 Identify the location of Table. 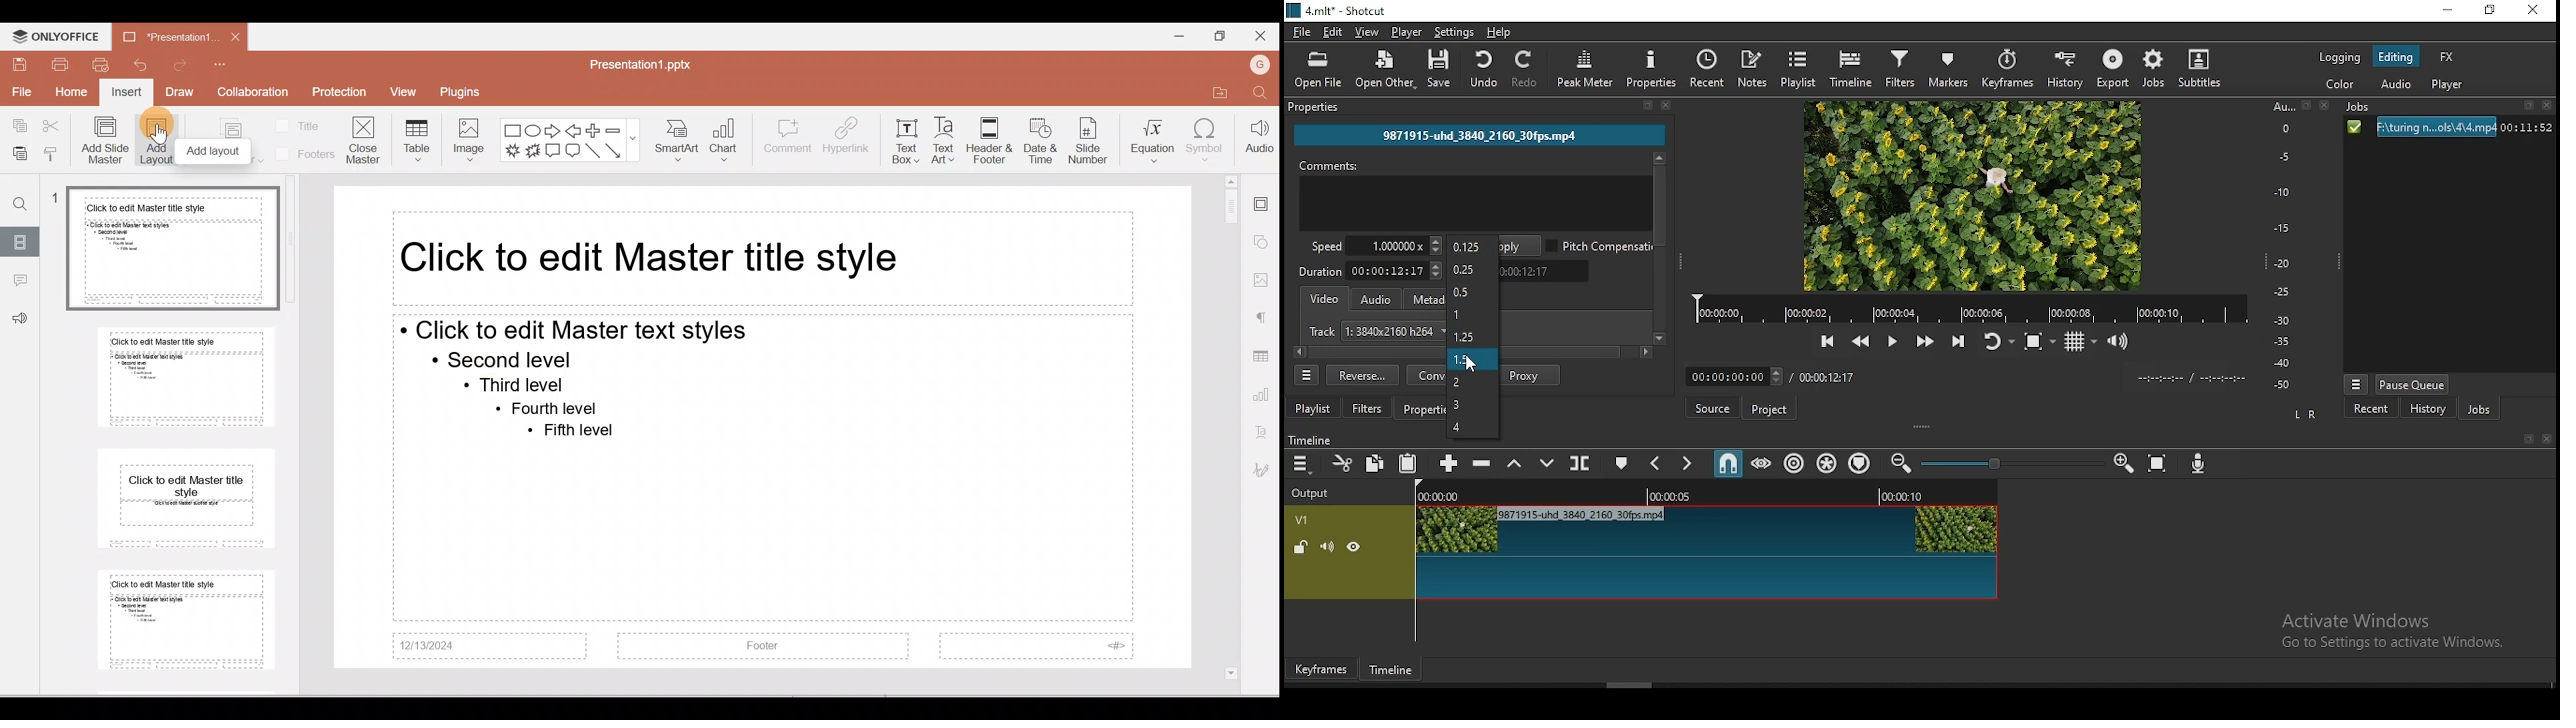
(413, 138).